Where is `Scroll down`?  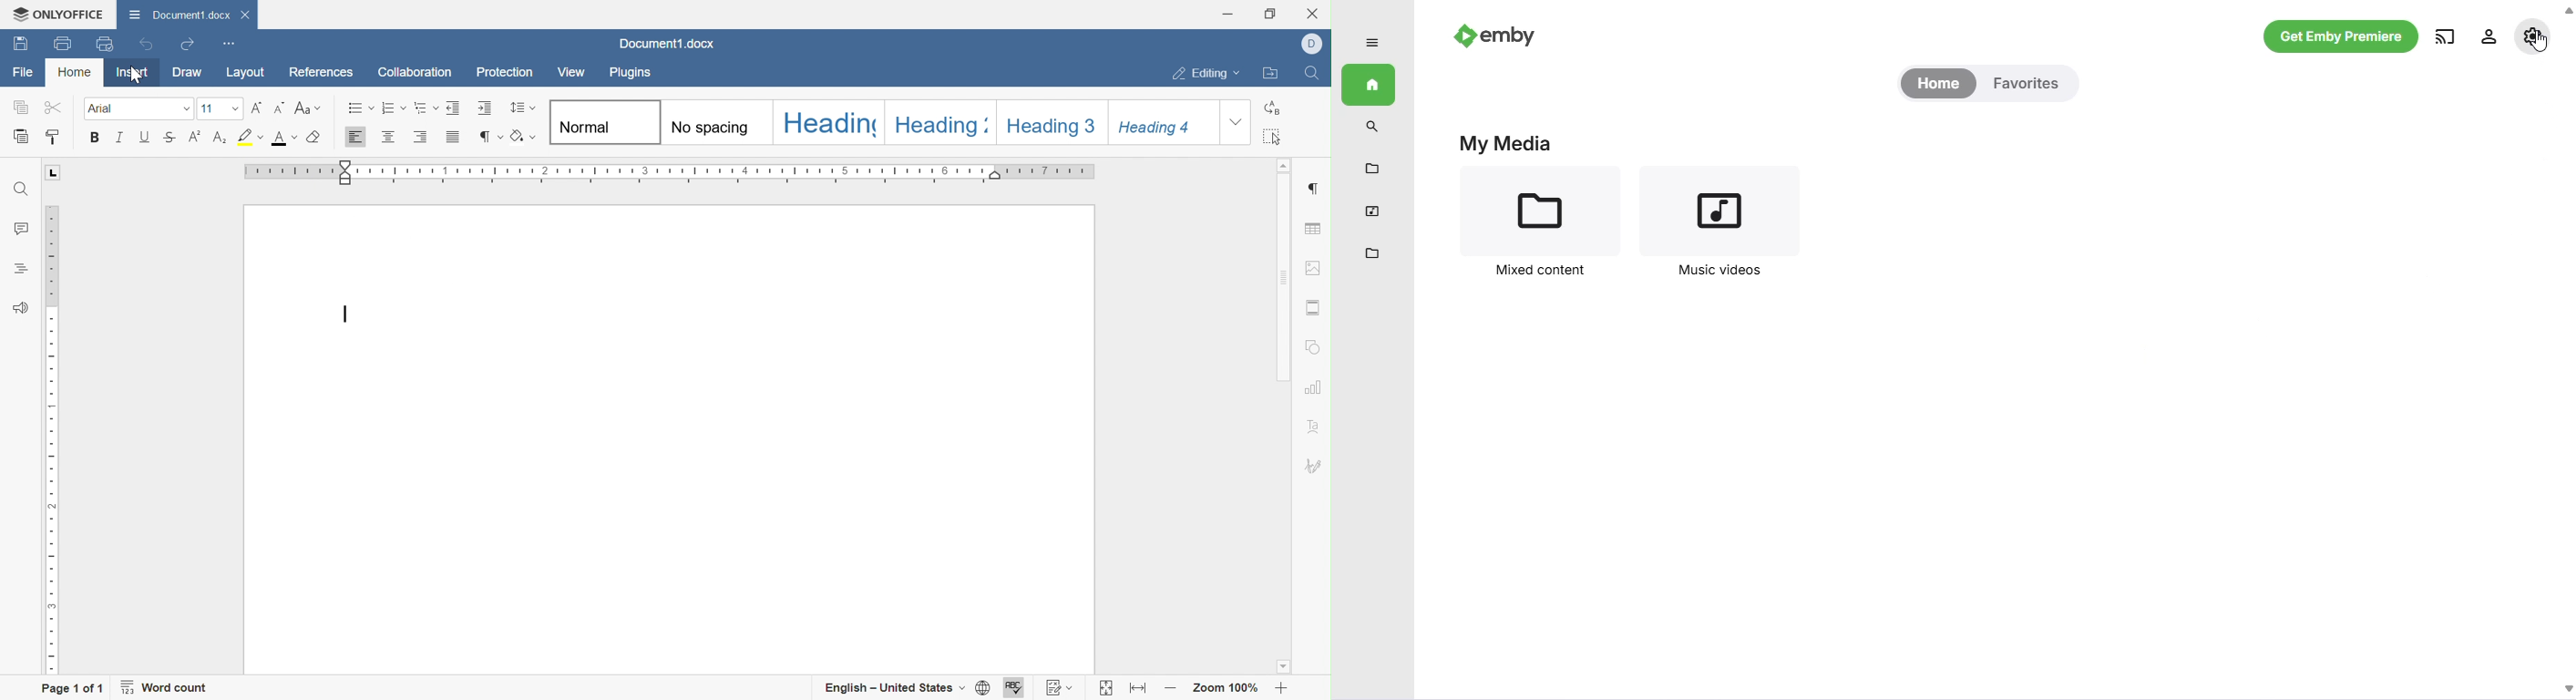
Scroll down is located at coordinates (1284, 667).